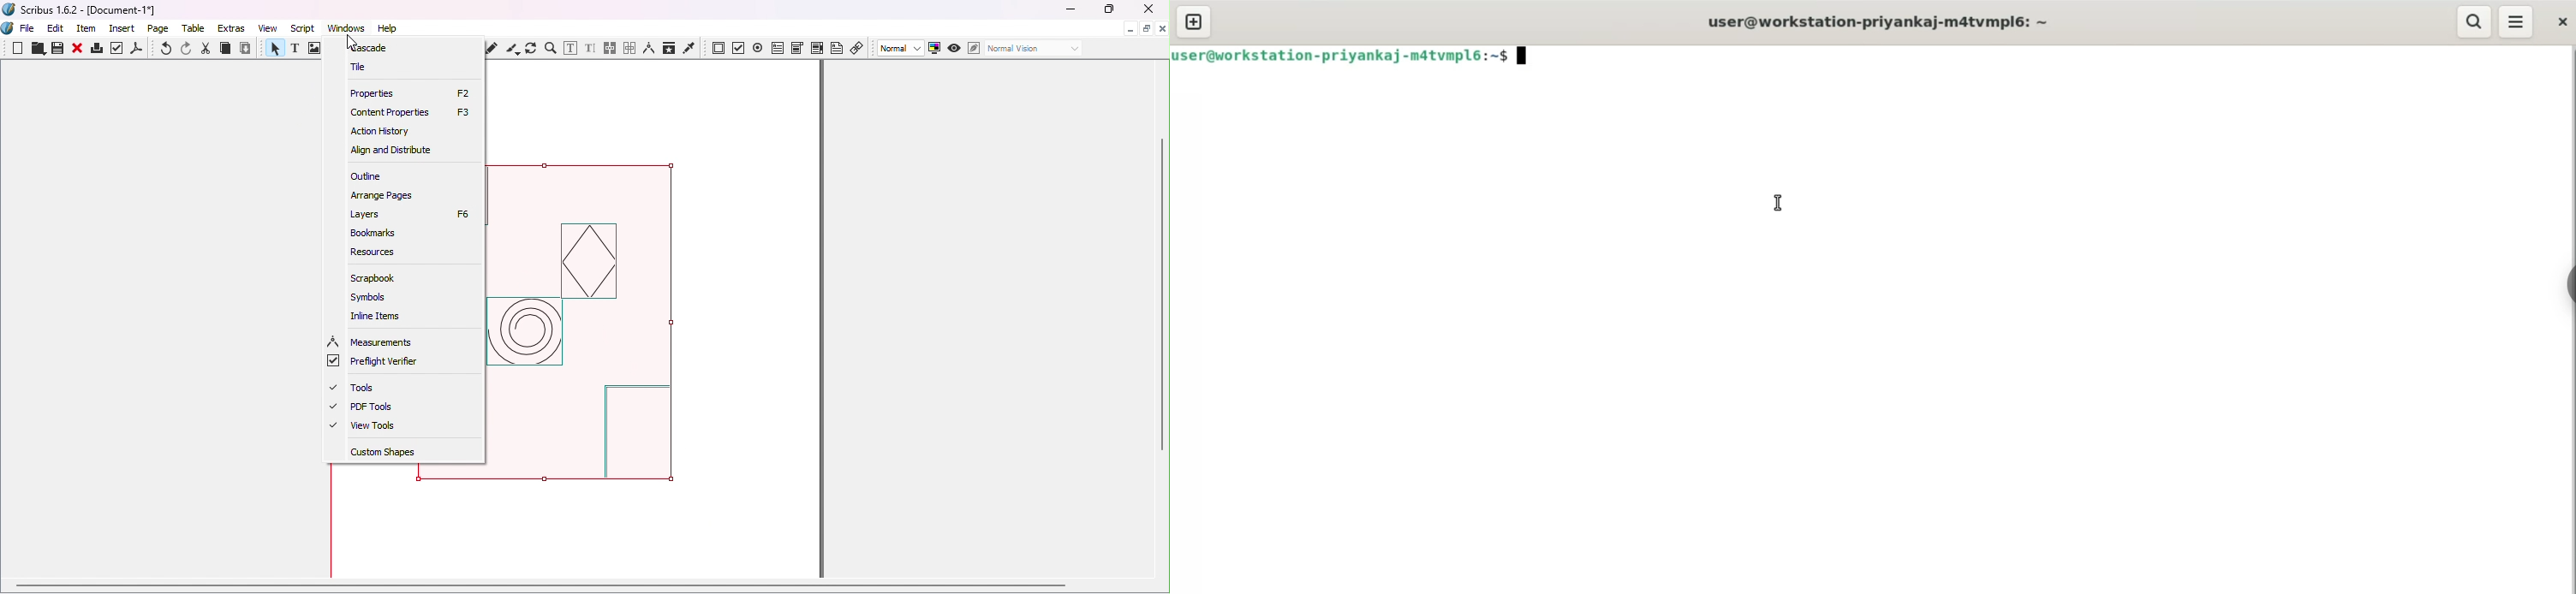 This screenshot has width=2576, height=616. Describe the element at coordinates (1129, 27) in the screenshot. I see `Minimize` at that location.